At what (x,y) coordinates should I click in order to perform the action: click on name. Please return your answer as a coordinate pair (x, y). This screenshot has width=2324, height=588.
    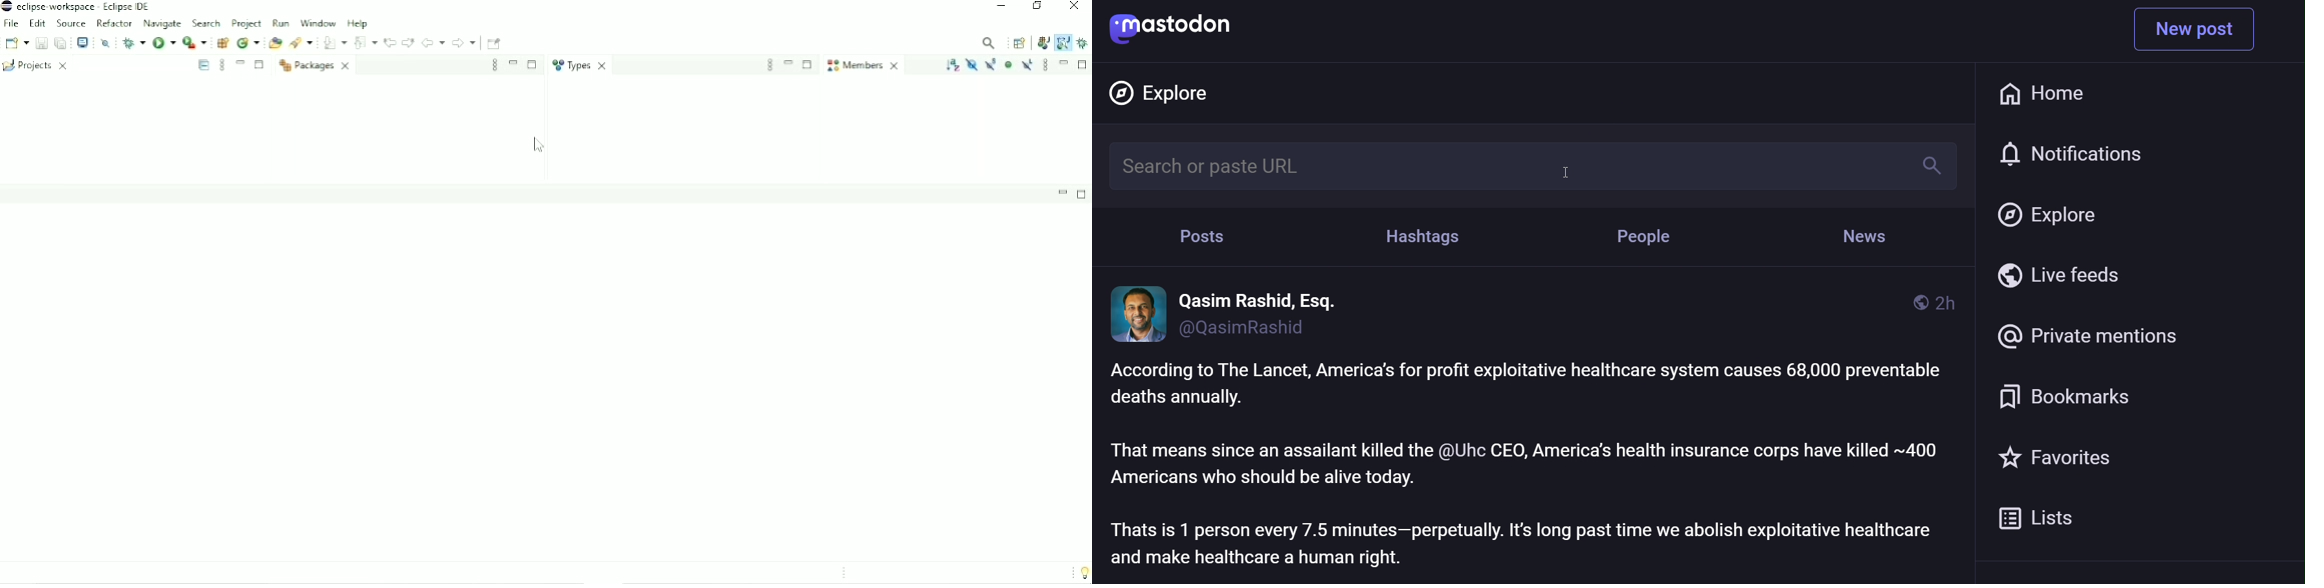
    Looking at the image, I should click on (1259, 300).